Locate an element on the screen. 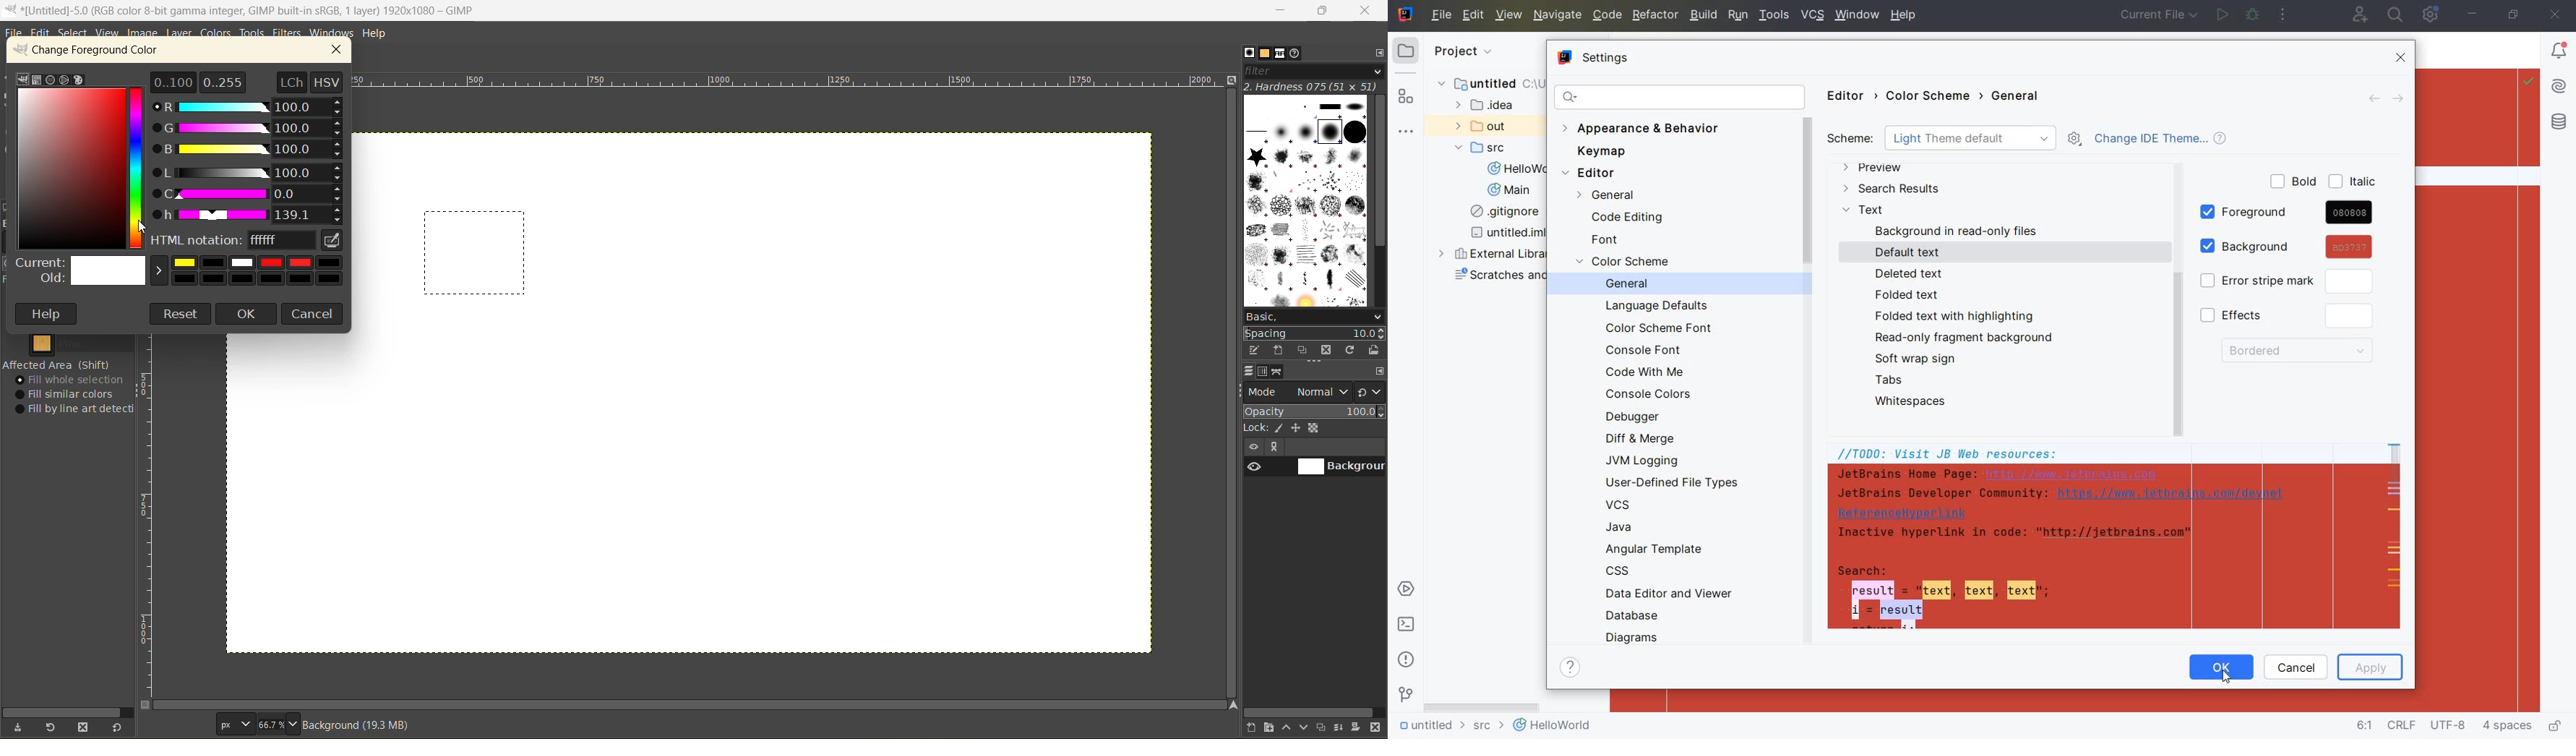 This screenshot has width=2576, height=756. fonts is located at coordinates (1281, 54).